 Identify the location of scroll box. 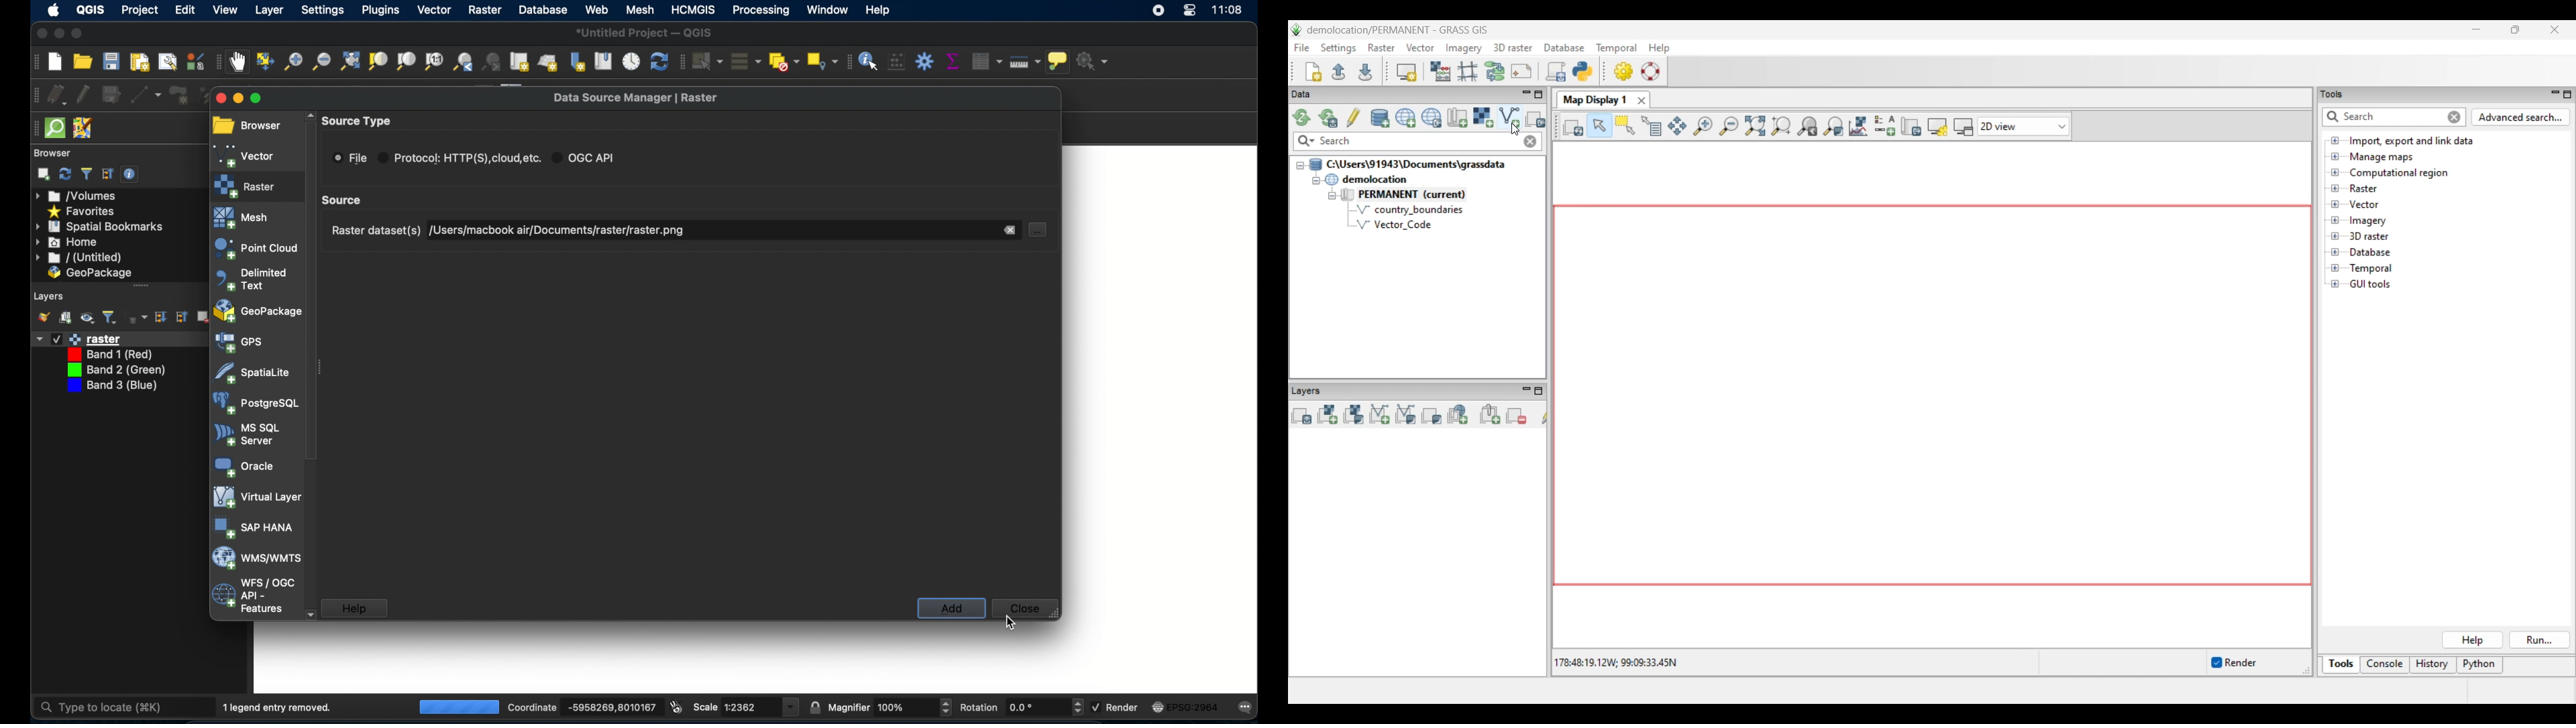
(345, 200).